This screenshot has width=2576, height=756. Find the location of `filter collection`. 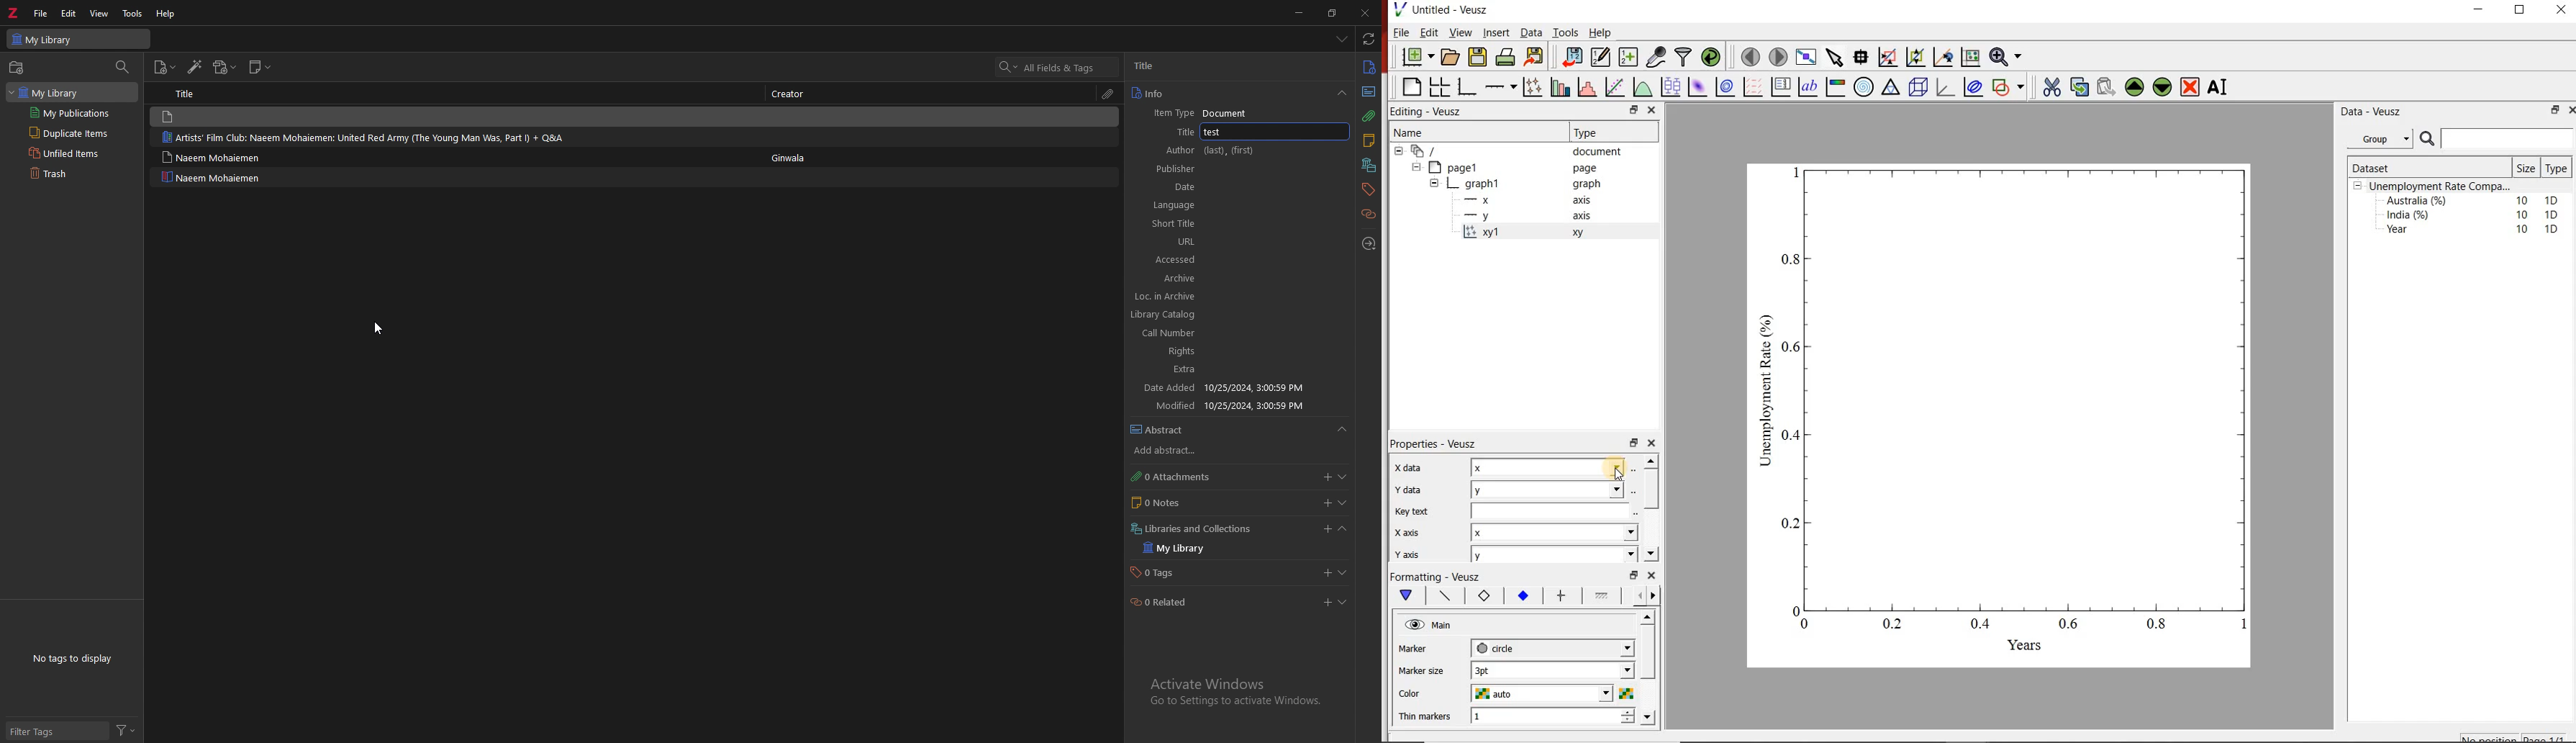

filter collection is located at coordinates (123, 68).